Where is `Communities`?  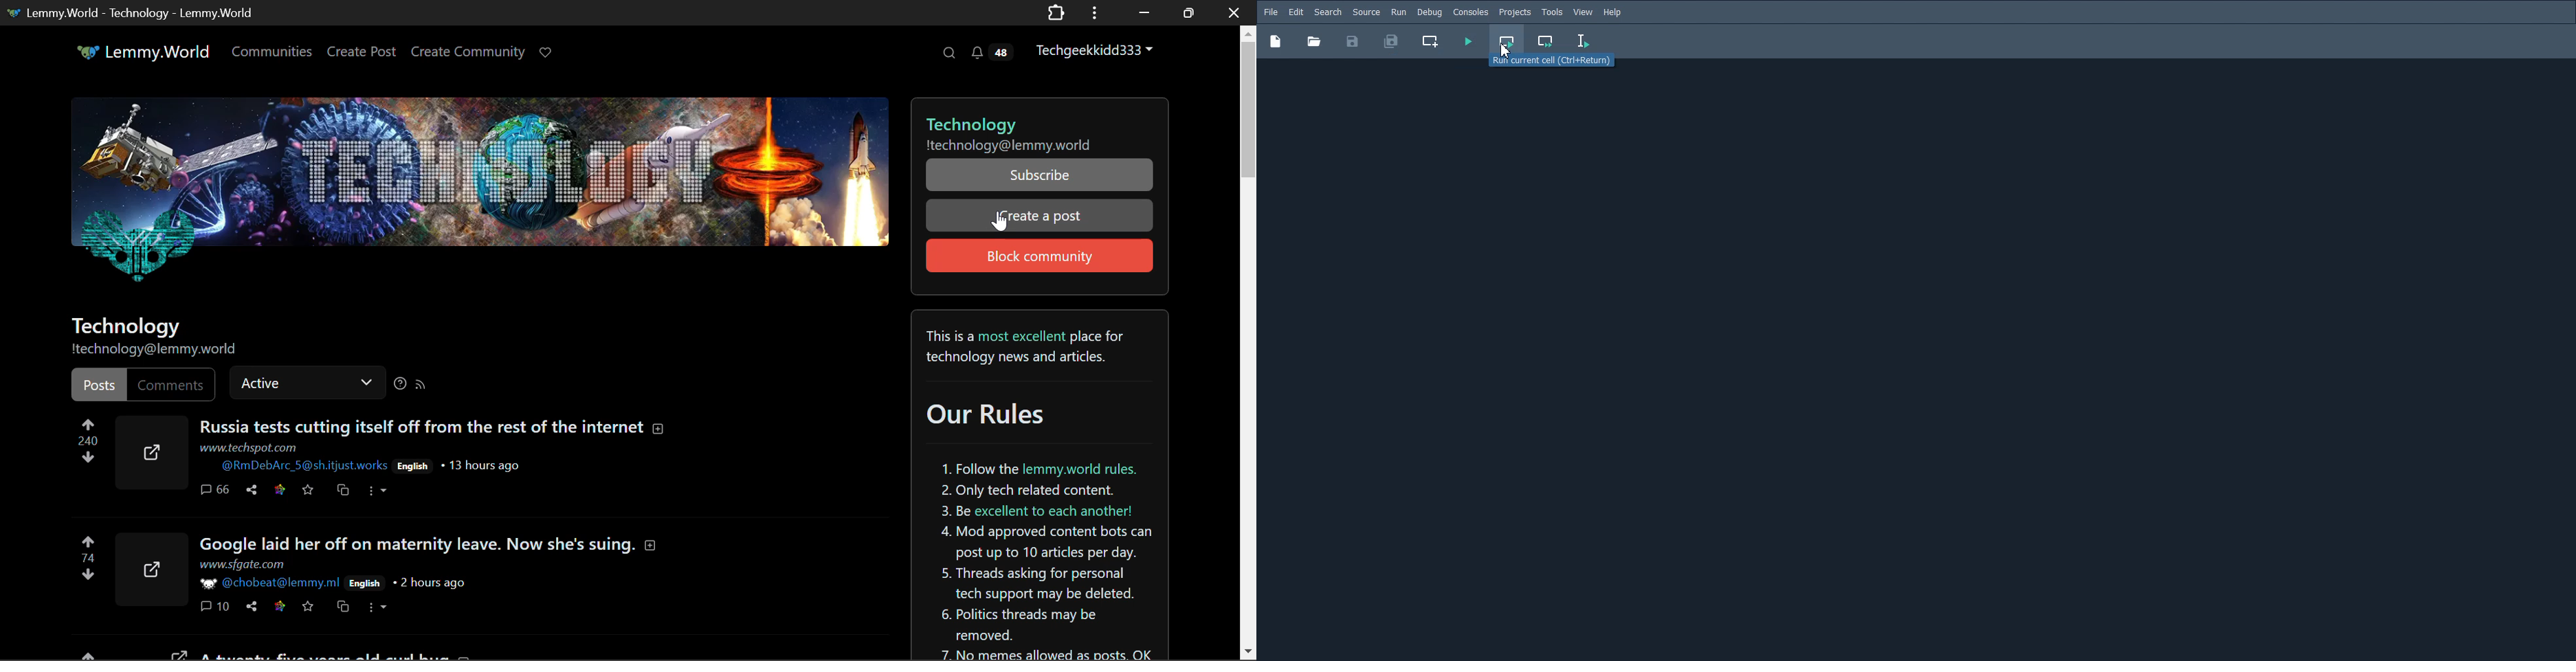
Communities is located at coordinates (272, 54).